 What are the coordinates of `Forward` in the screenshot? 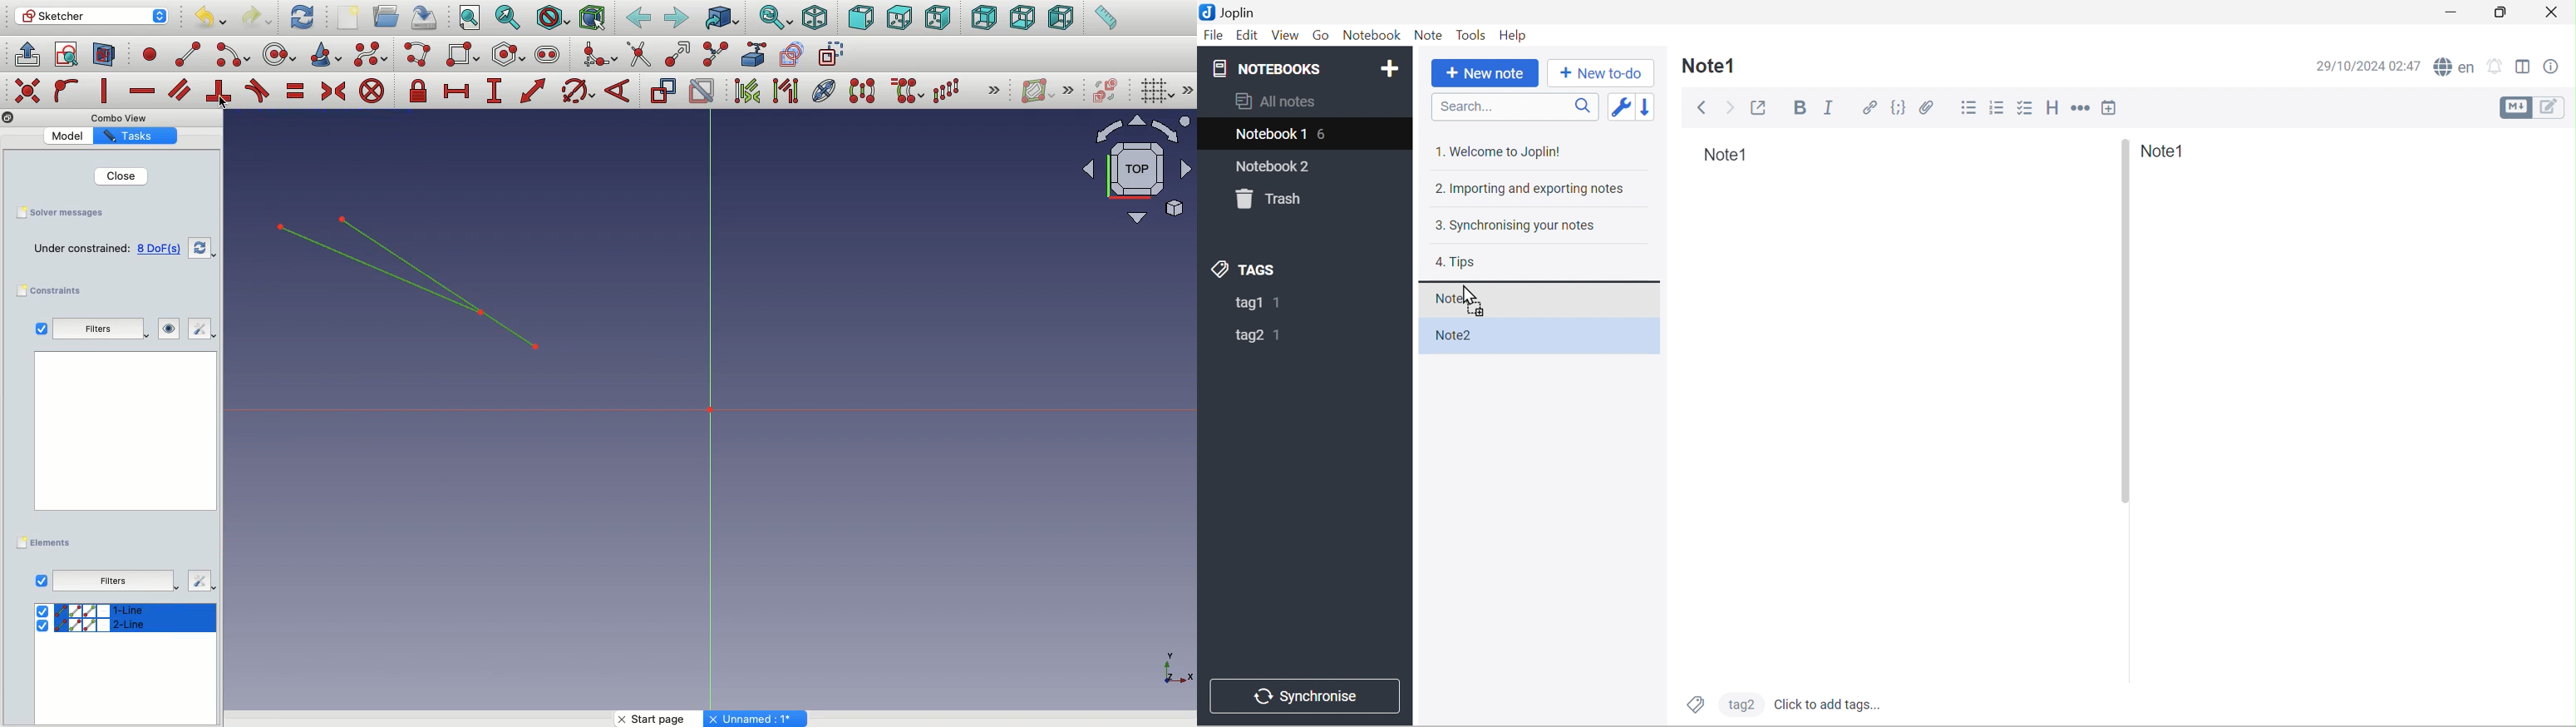 It's located at (1732, 108).